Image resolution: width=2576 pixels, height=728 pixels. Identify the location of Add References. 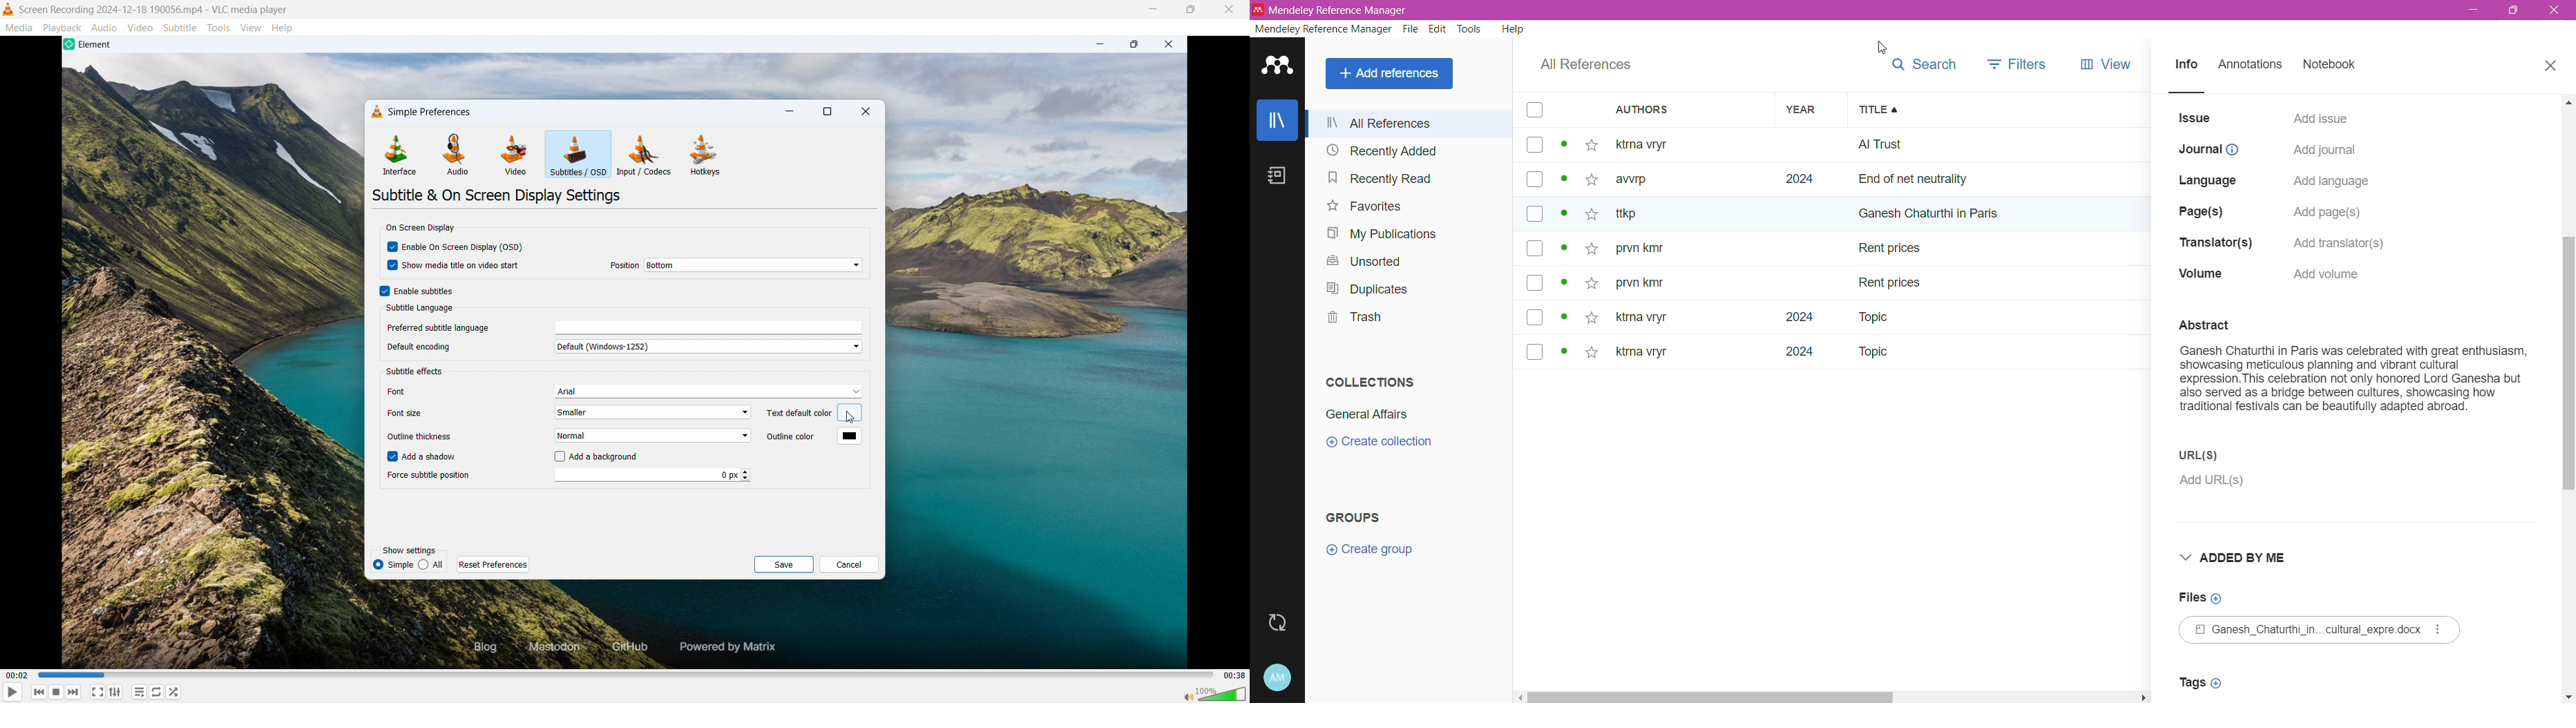
(1391, 74).